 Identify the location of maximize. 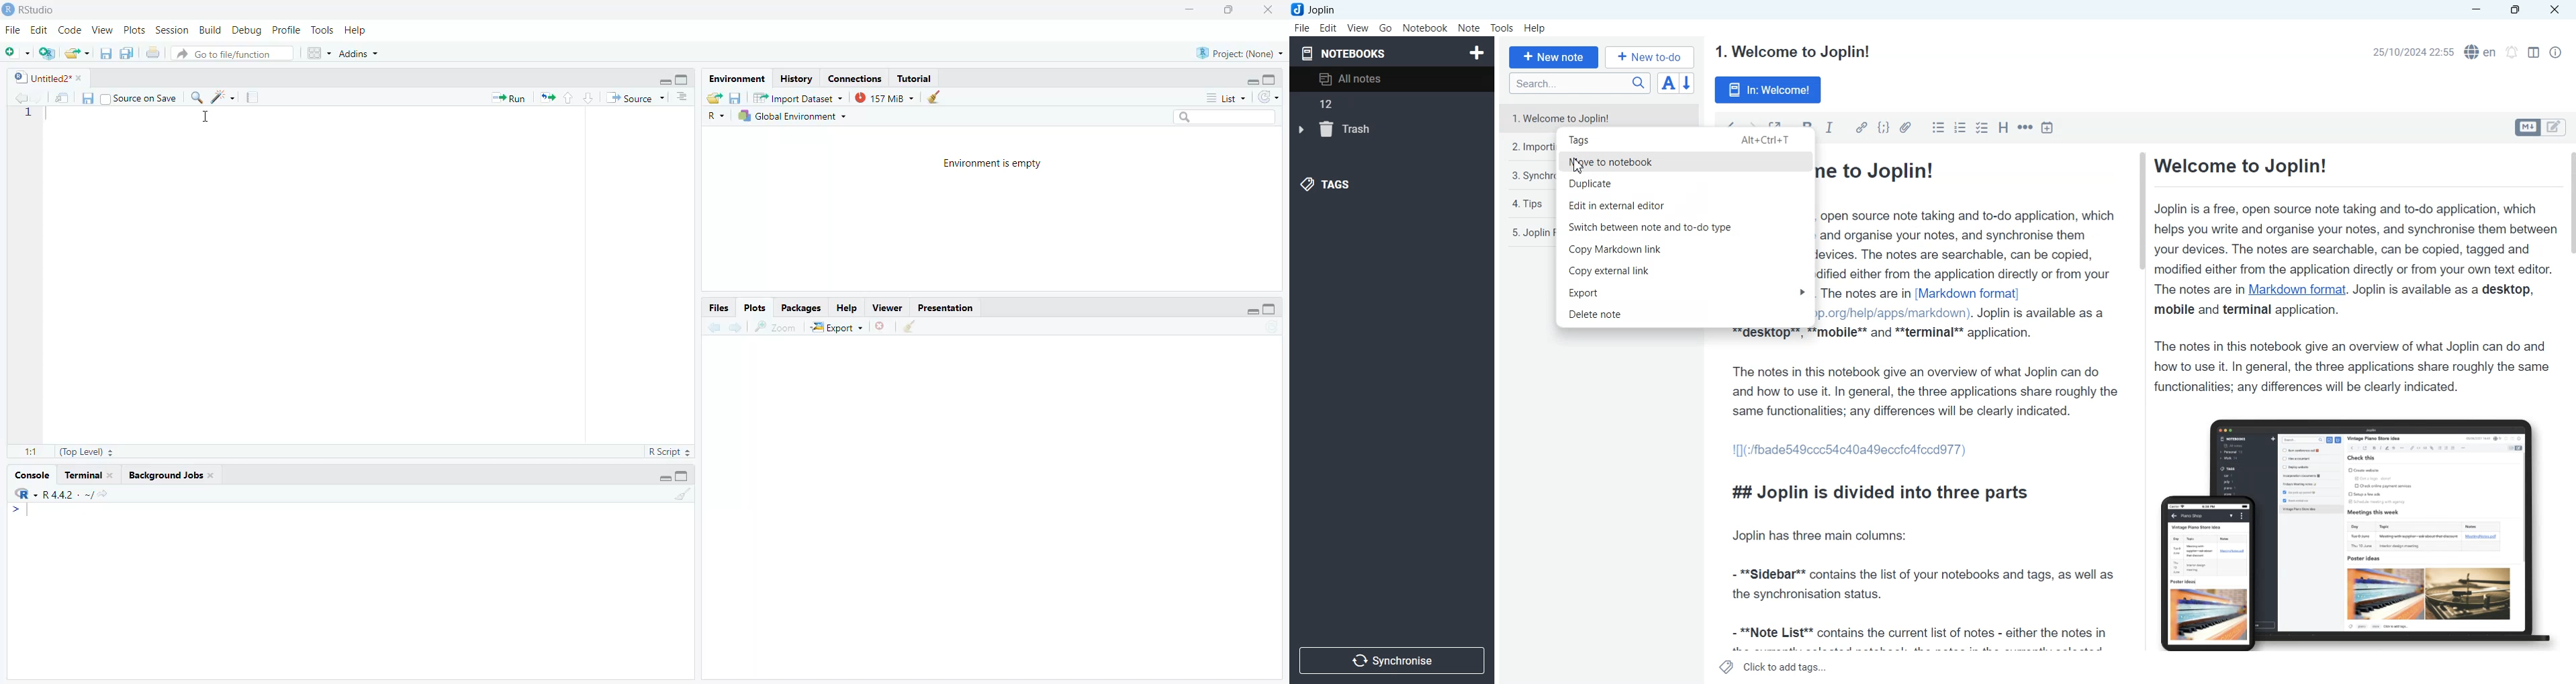
(682, 474).